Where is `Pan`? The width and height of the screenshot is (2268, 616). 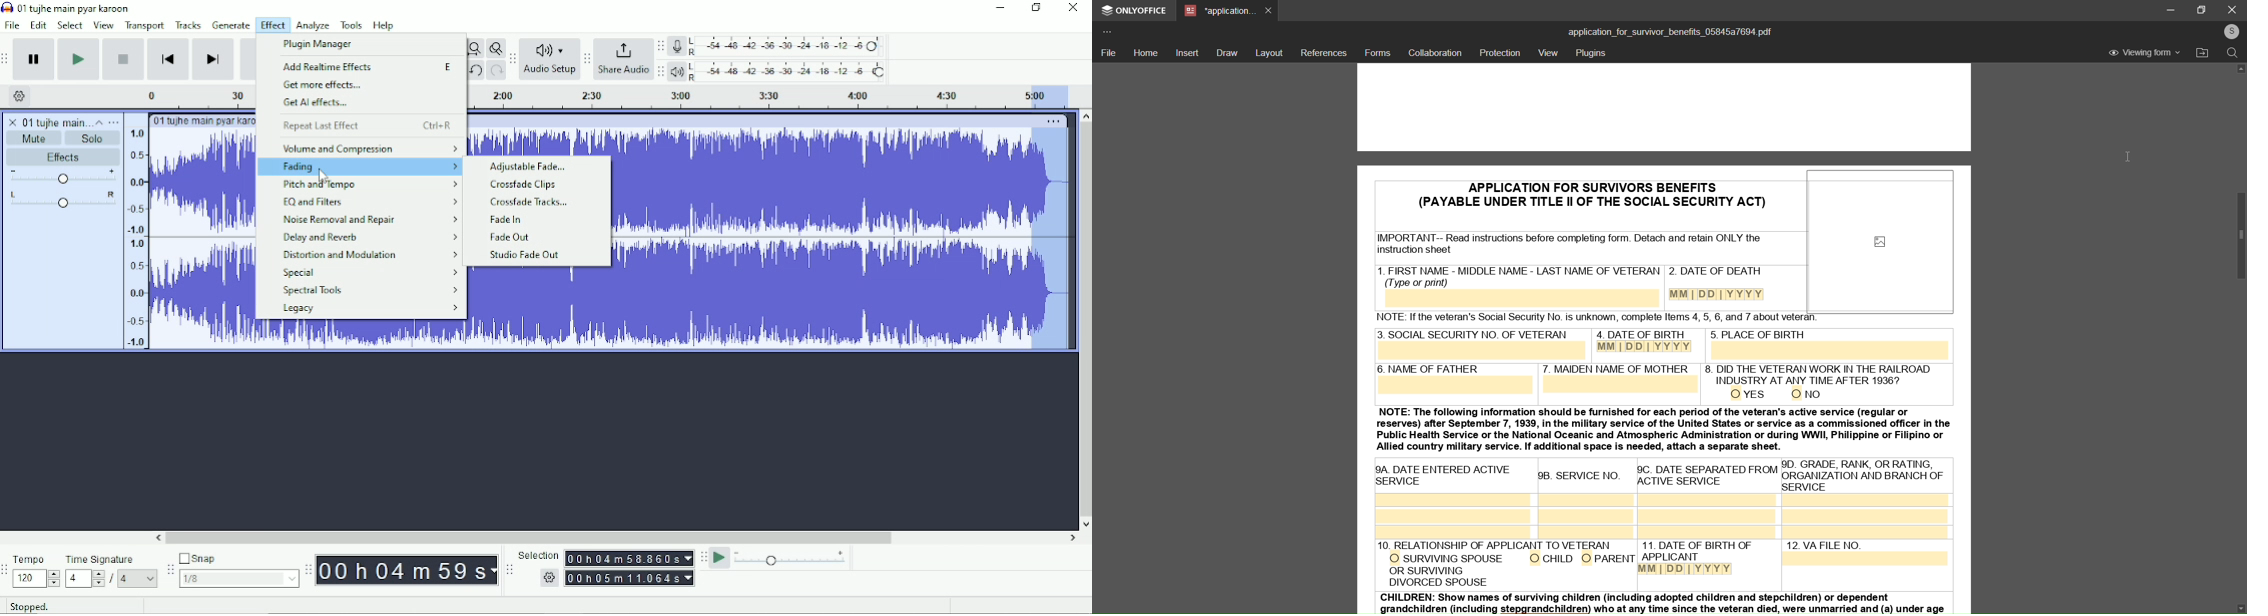 Pan is located at coordinates (60, 200).